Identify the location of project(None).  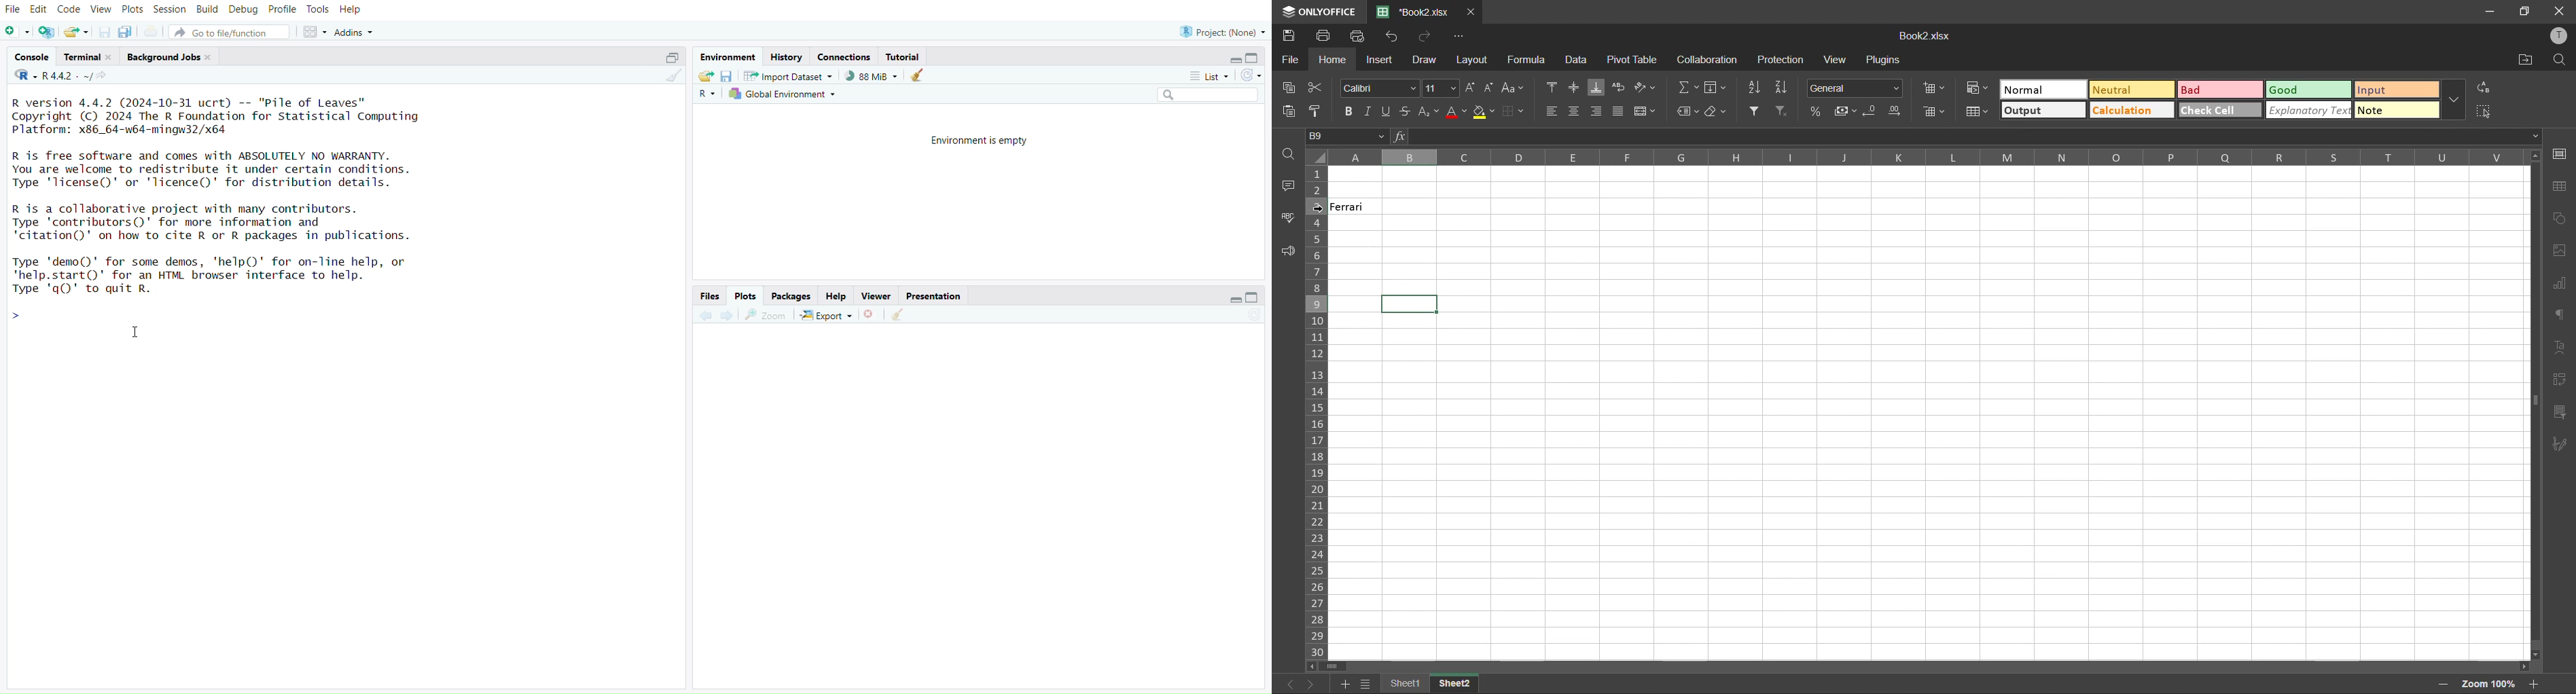
(1221, 32).